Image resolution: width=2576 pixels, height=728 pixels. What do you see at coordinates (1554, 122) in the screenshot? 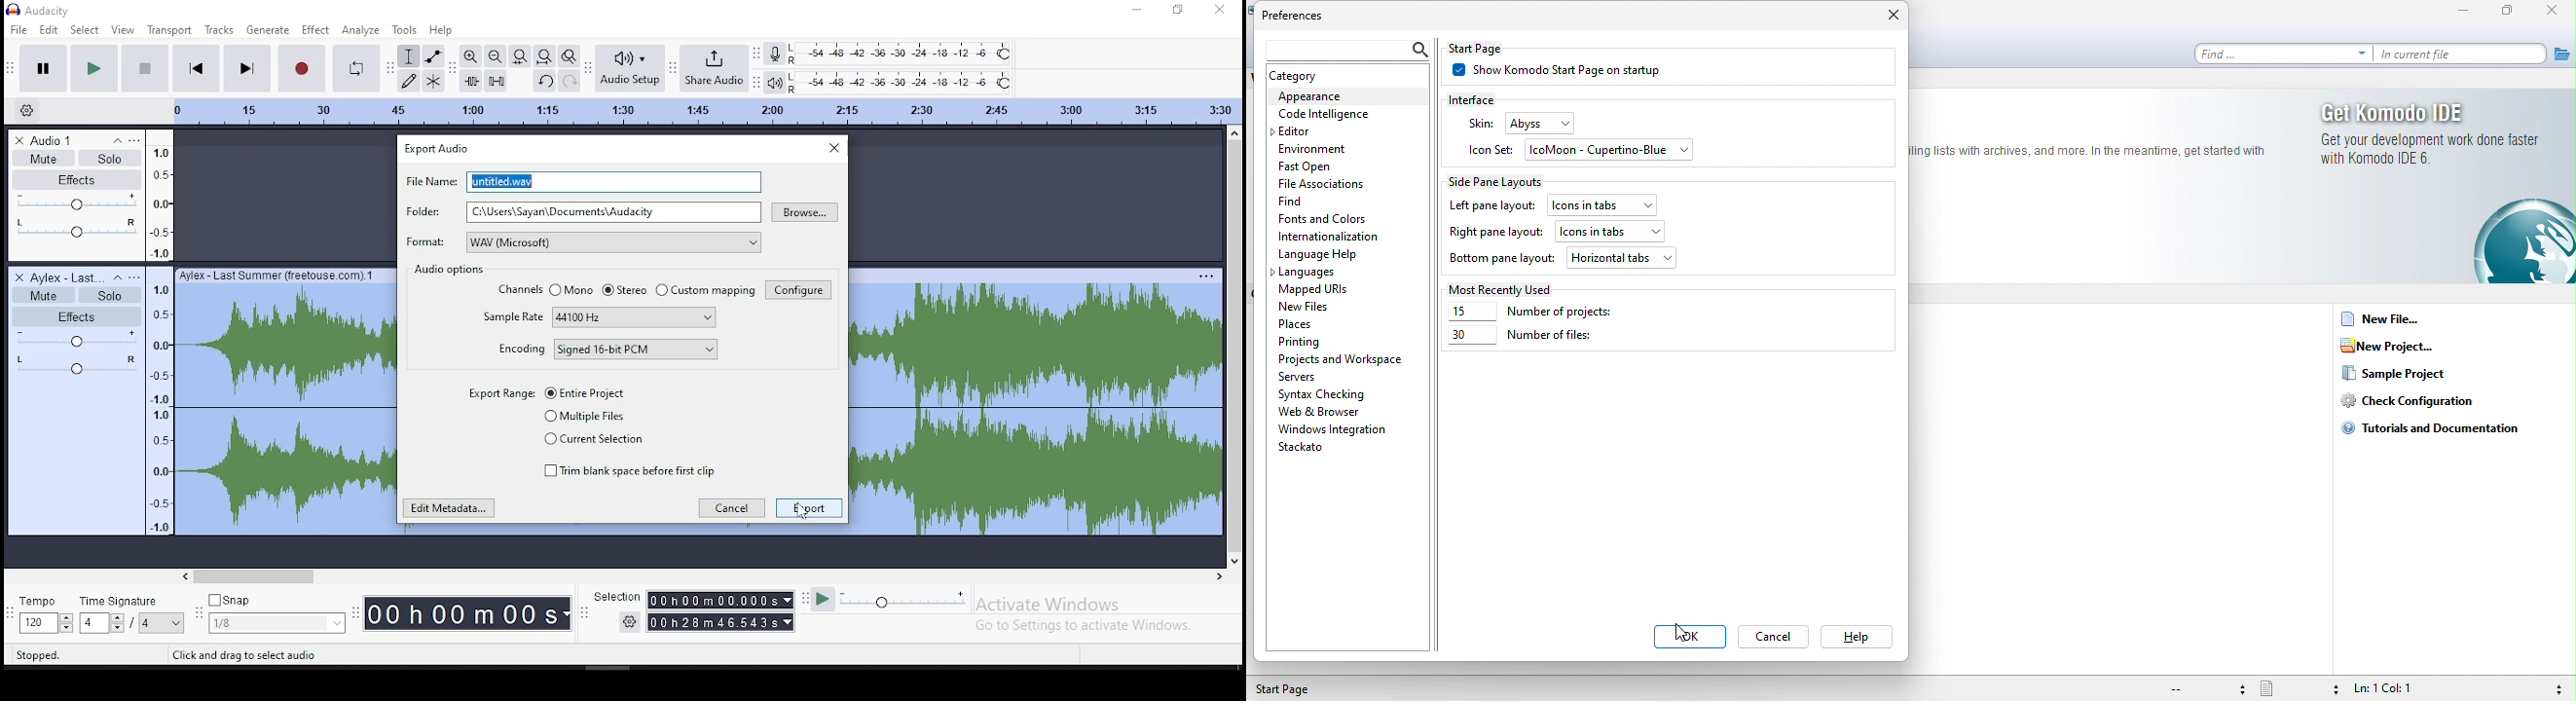
I see `abyss` at bounding box center [1554, 122].